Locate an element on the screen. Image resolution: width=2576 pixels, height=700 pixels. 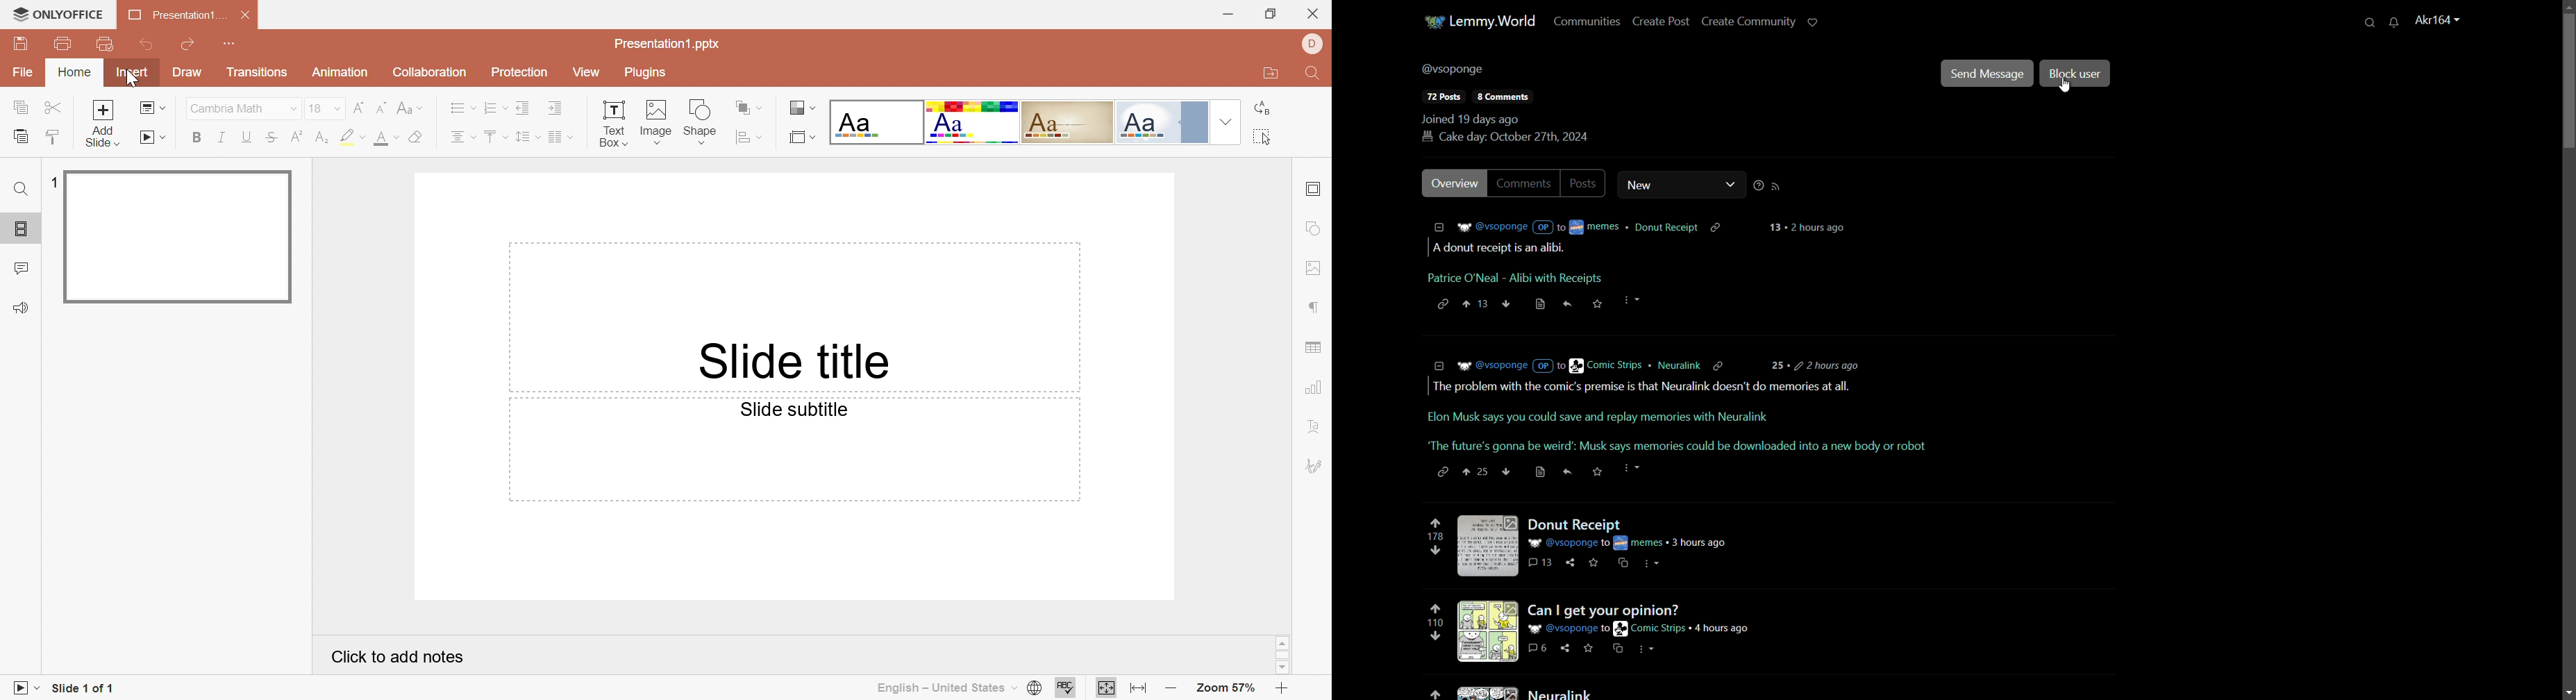
send message is located at coordinates (1987, 75).